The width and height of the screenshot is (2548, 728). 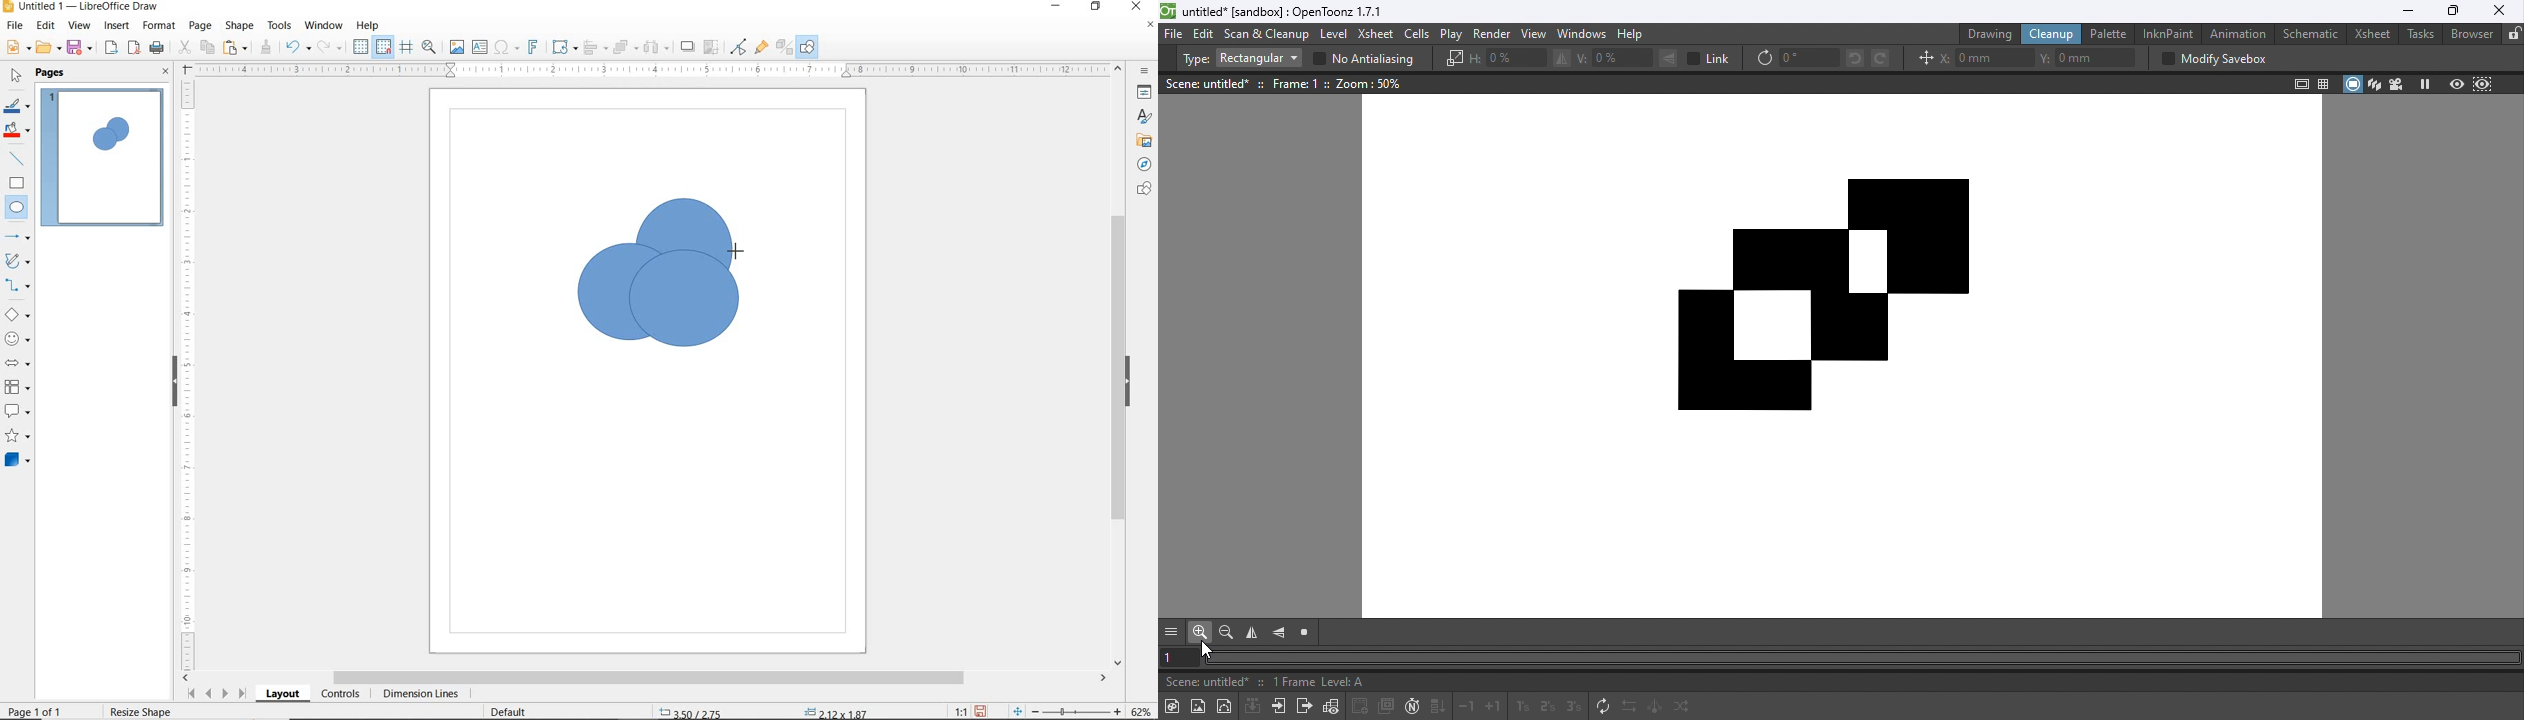 I want to click on SAVE, so click(x=81, y=48).